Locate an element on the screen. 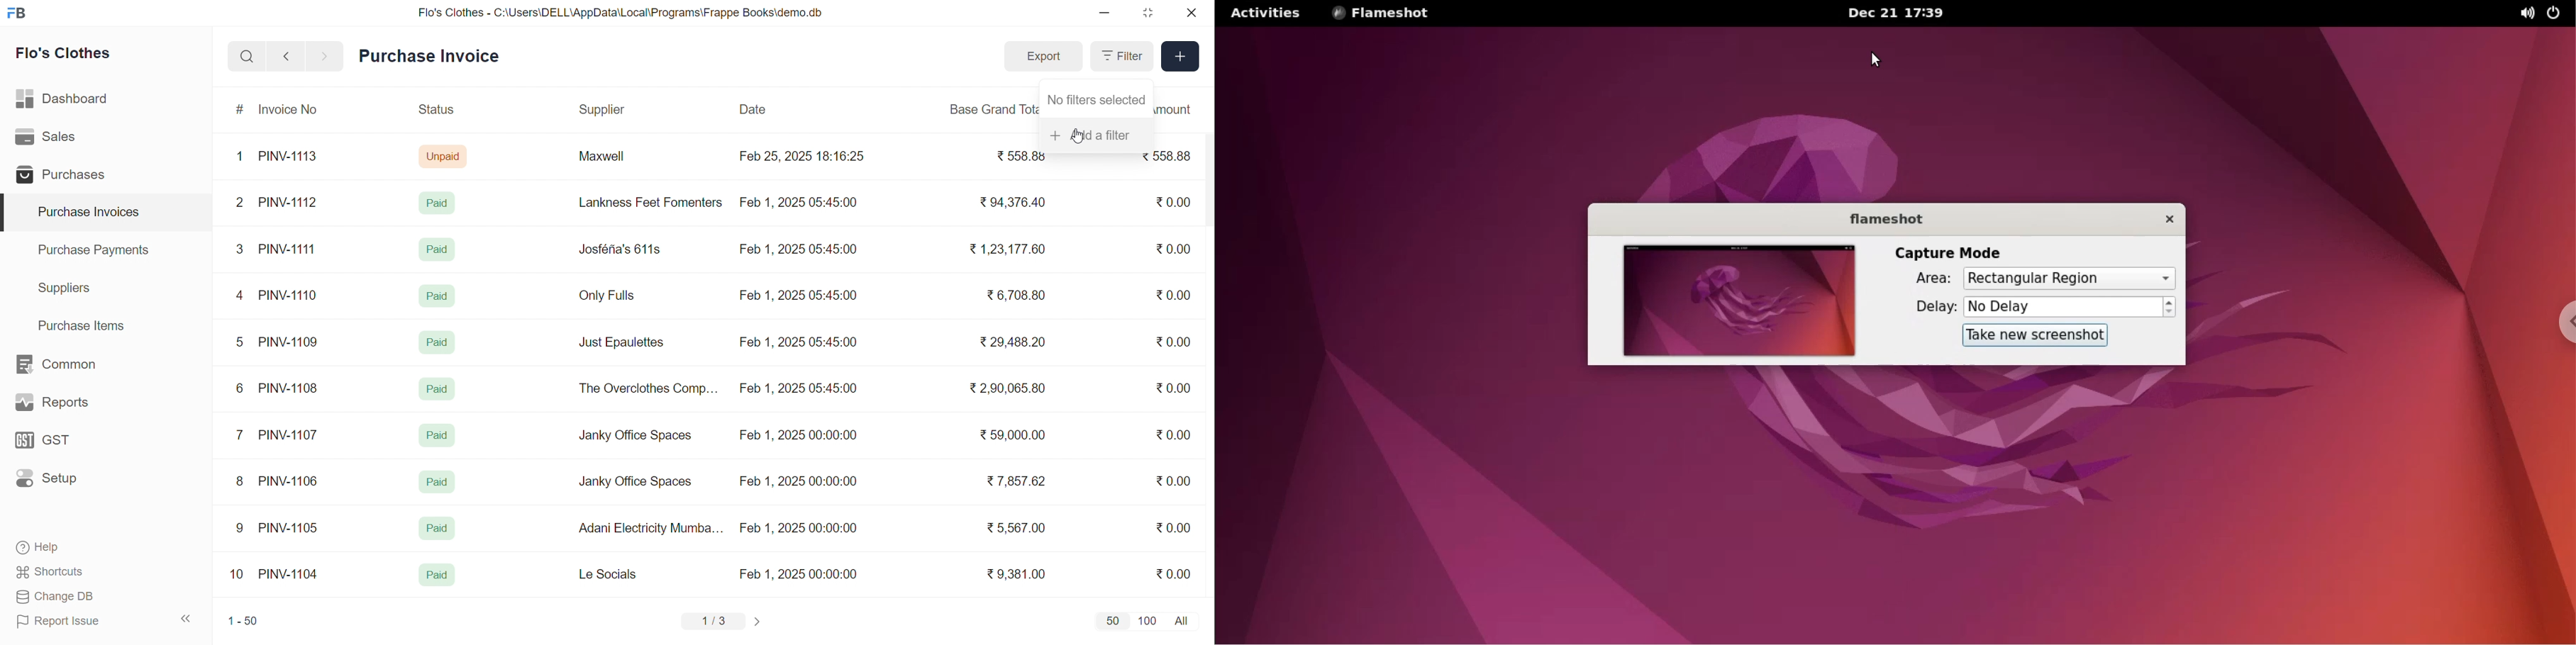 The image size is (2576, 672). ₹29,488.20 is located at coordinates (1009, 342).